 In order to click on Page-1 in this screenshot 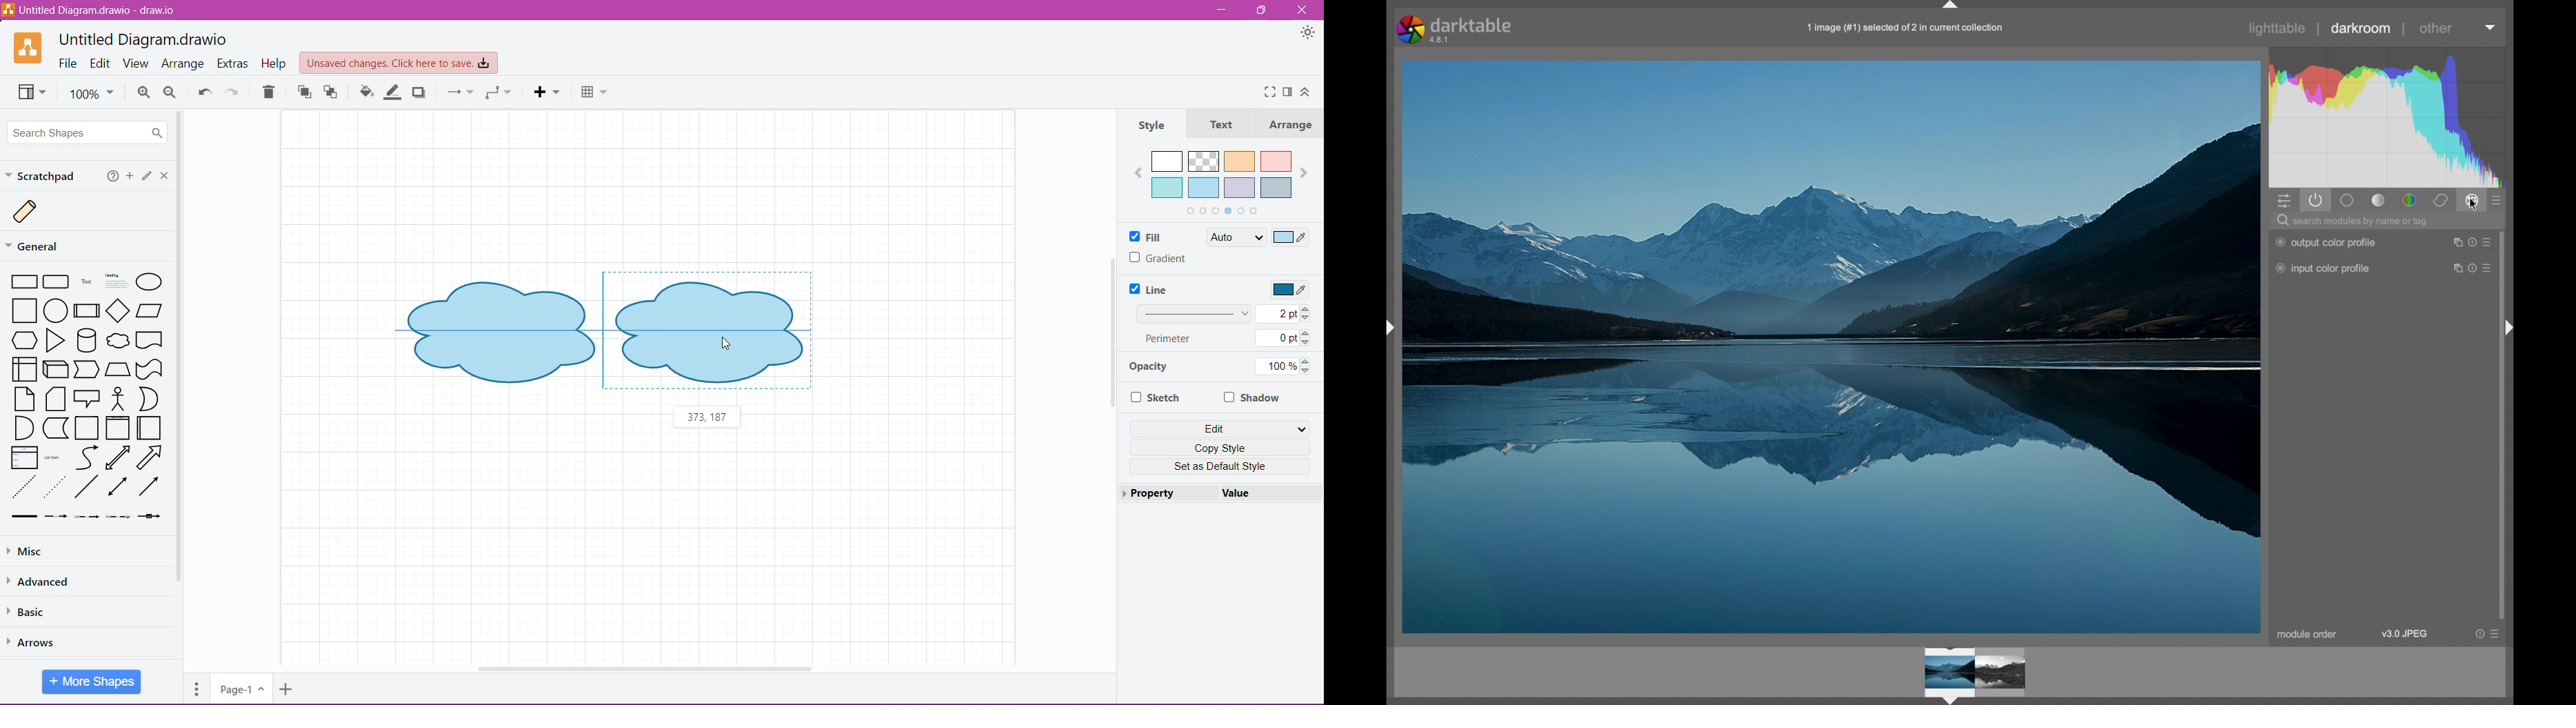, I will do `click(240, 689)`.